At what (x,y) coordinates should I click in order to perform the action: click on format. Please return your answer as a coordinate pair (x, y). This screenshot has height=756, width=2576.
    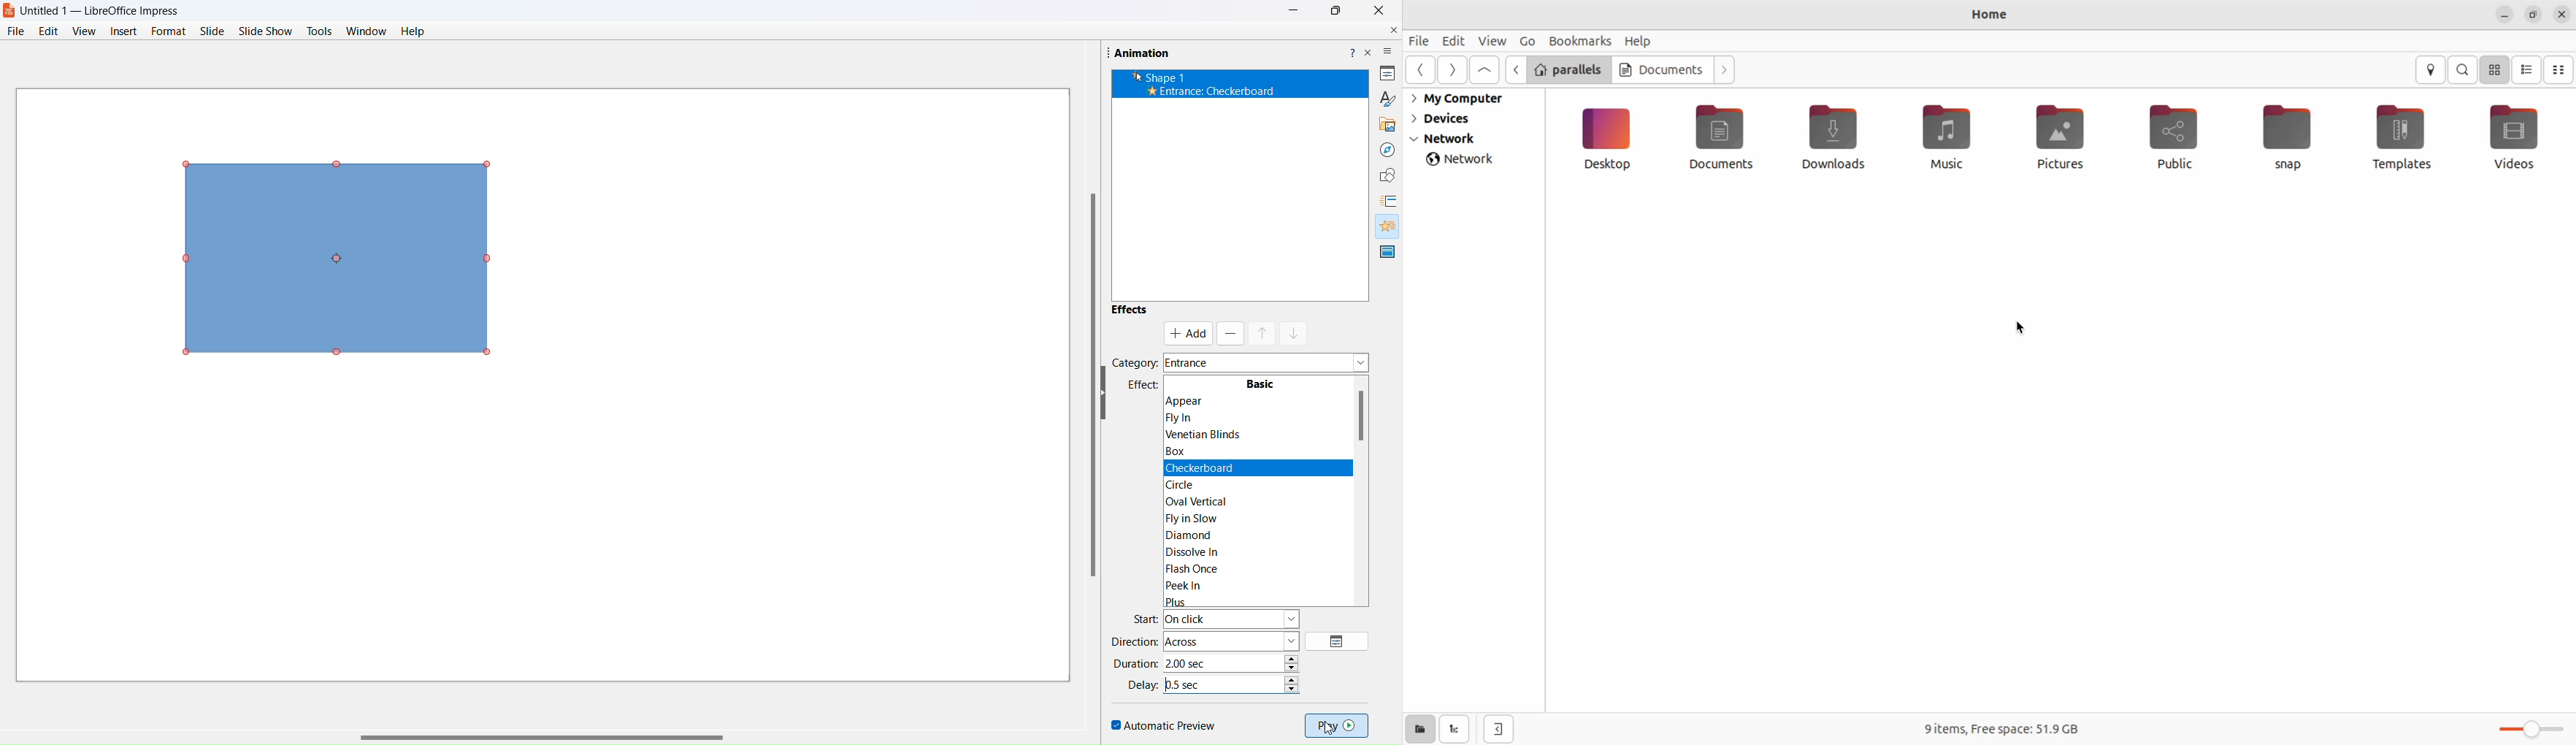
    Looking at the image, I should click on (167, 30).